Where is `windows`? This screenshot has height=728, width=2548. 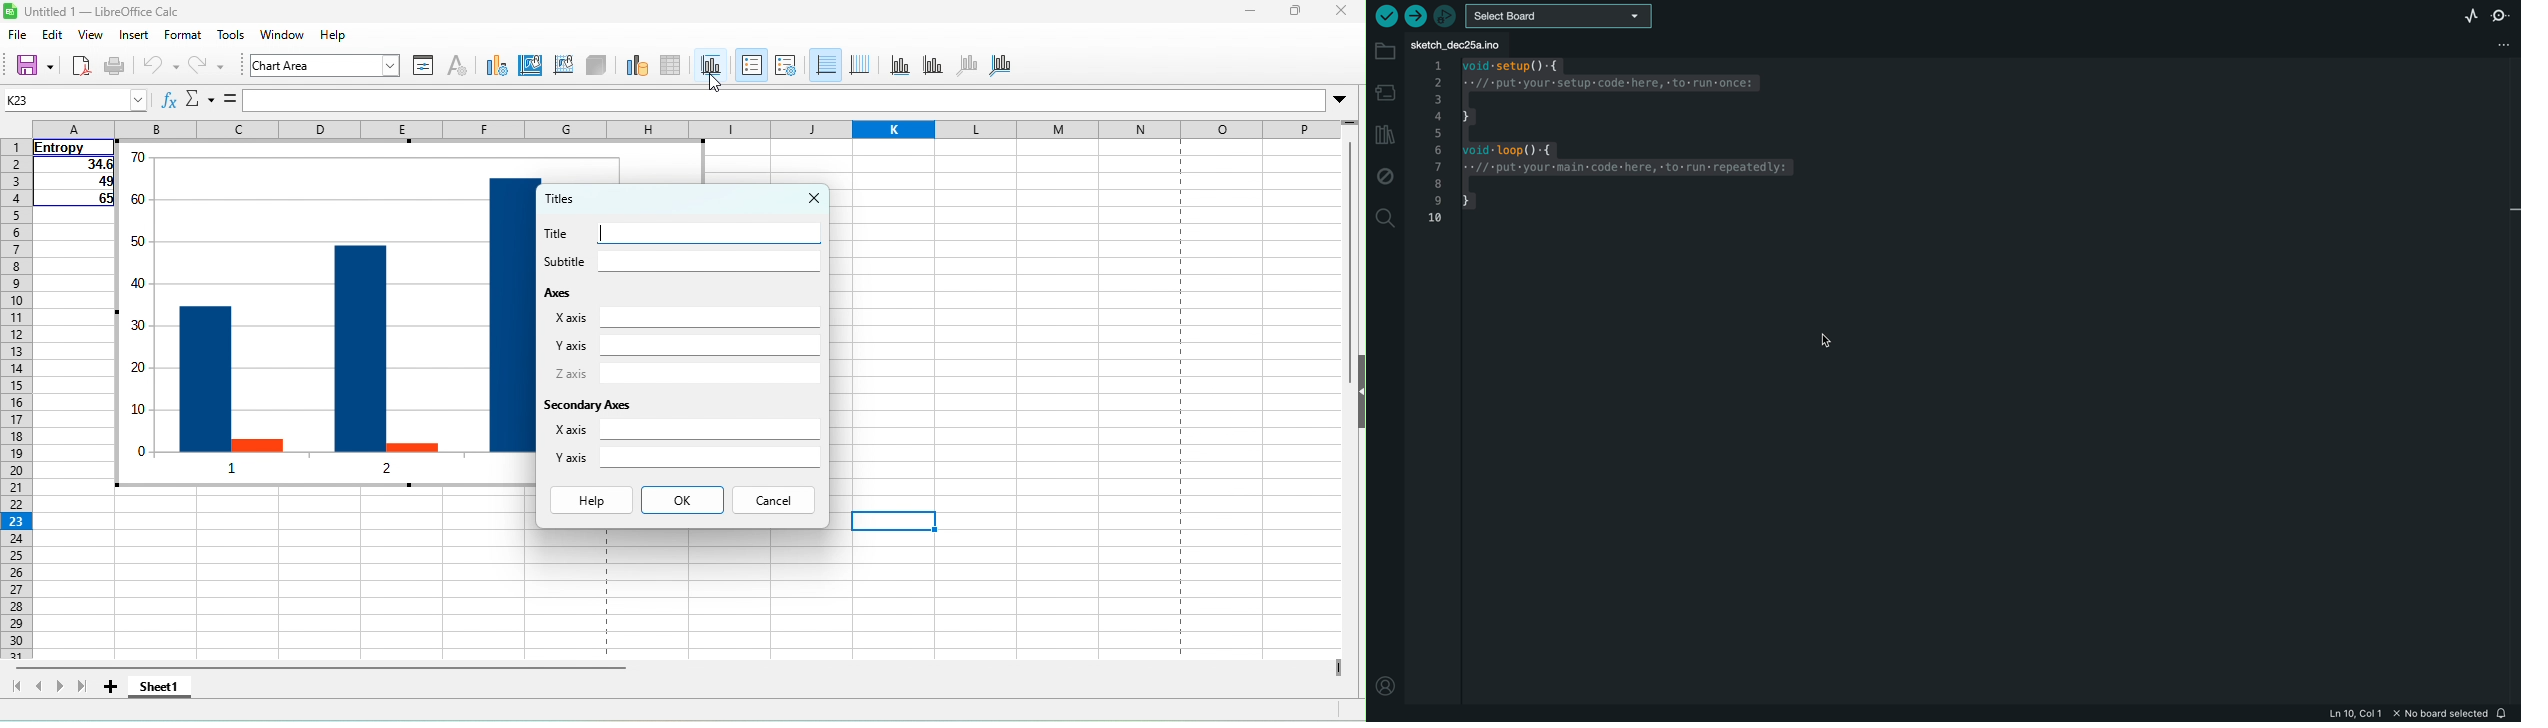 windows is located at coordinates (280, 38).